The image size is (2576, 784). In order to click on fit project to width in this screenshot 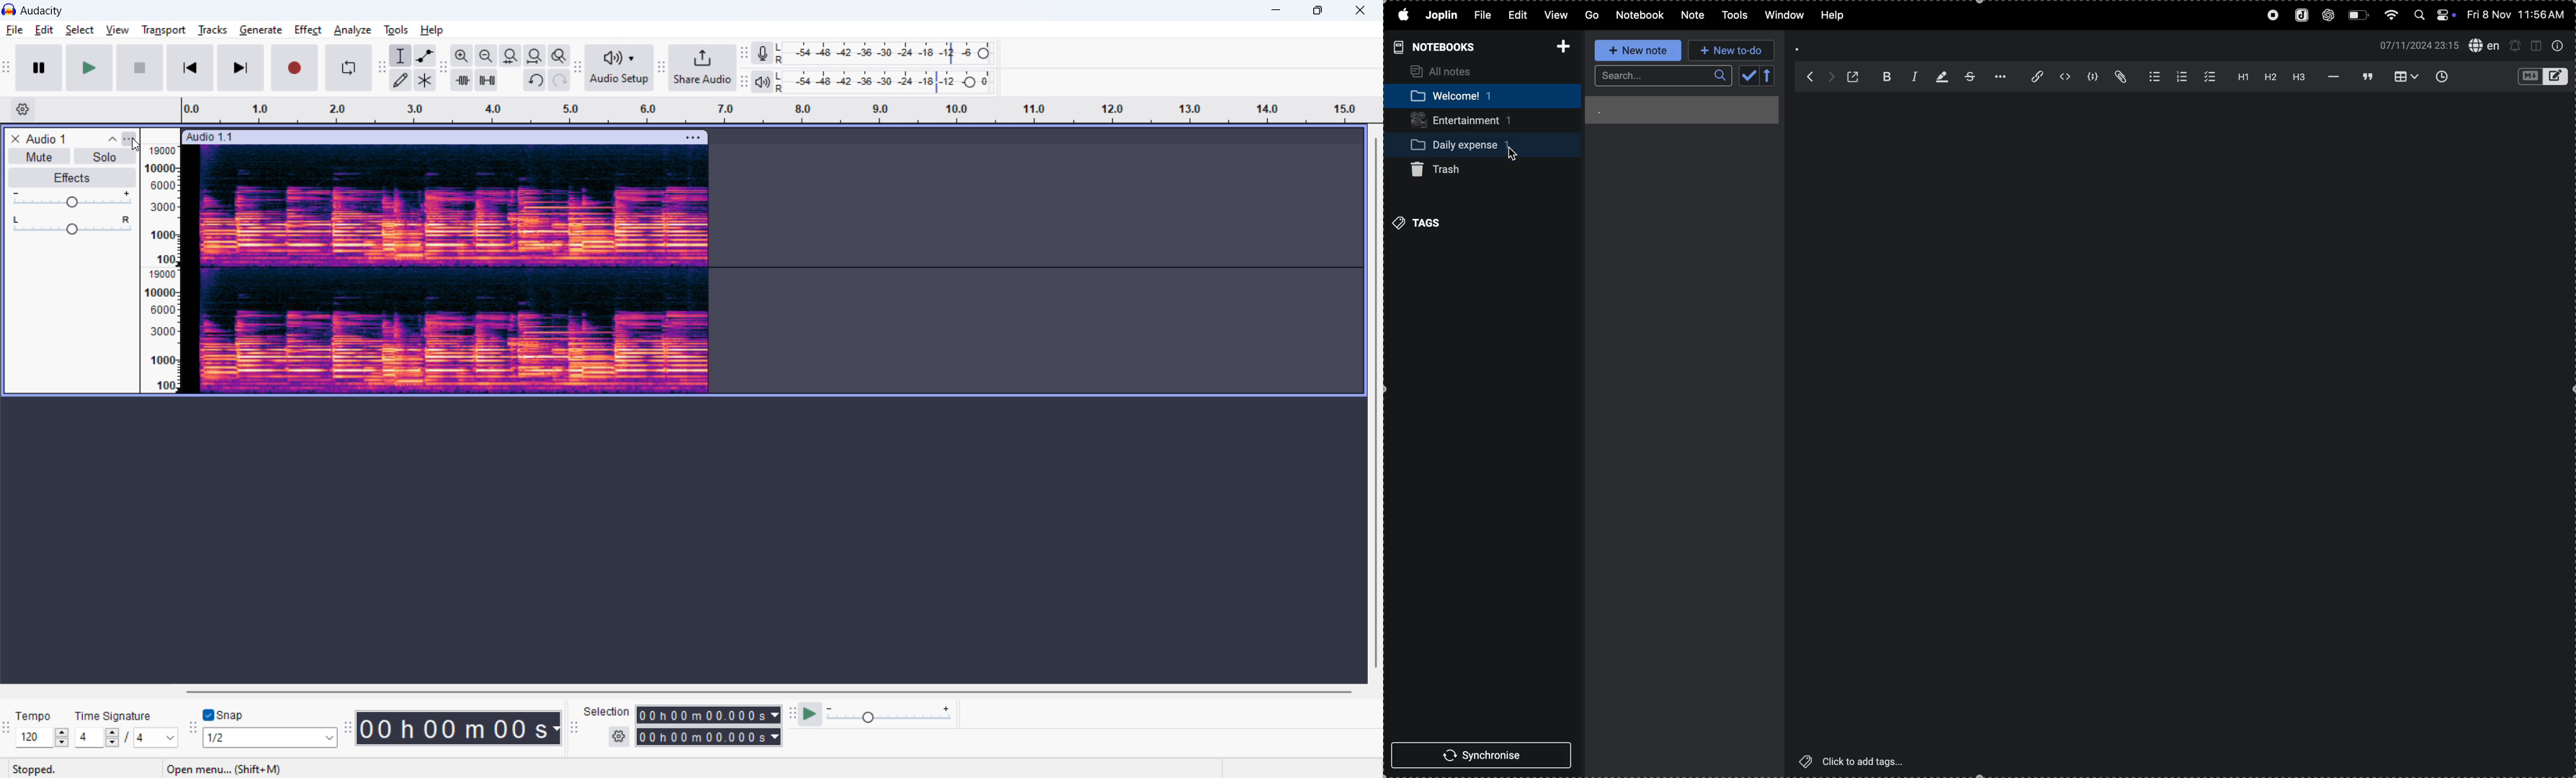, I will do `click(535, 55)`.